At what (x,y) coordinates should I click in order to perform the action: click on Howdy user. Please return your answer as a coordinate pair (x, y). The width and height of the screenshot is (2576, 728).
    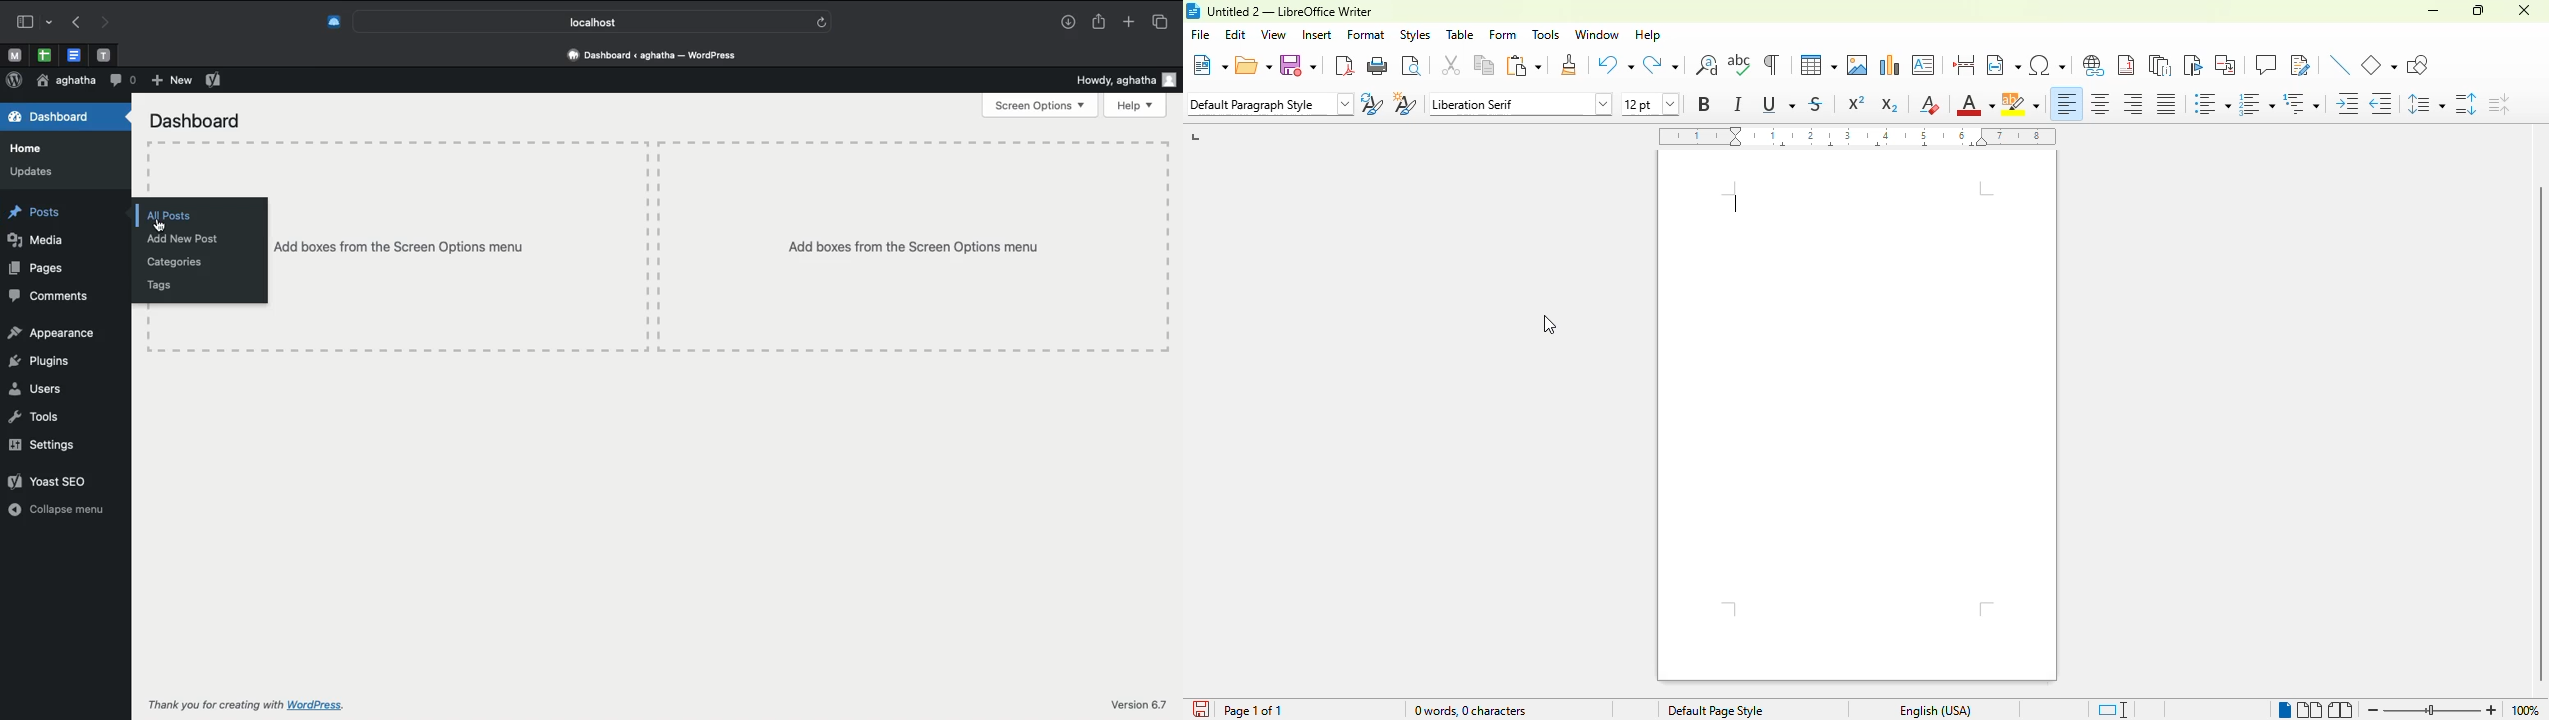
    Looking at the image, I should click on (1128, 81).